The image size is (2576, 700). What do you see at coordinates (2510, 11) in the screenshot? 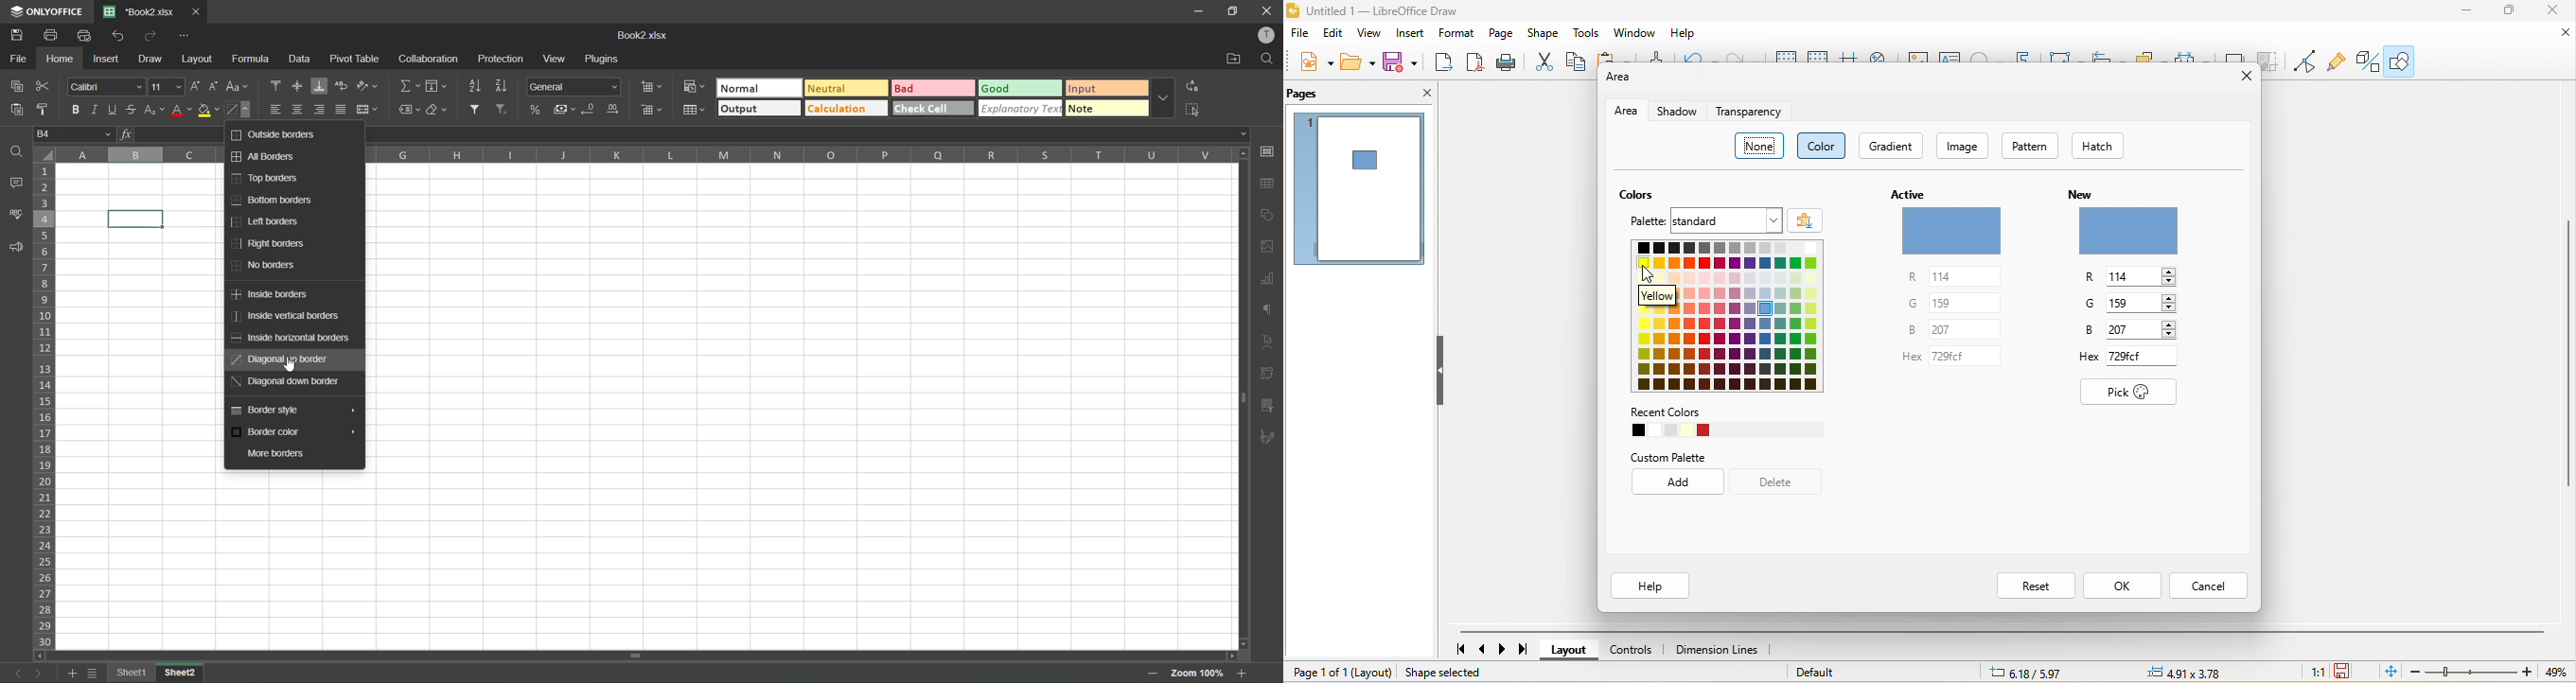
I see `maximize` at bounding box center [2510, 11].